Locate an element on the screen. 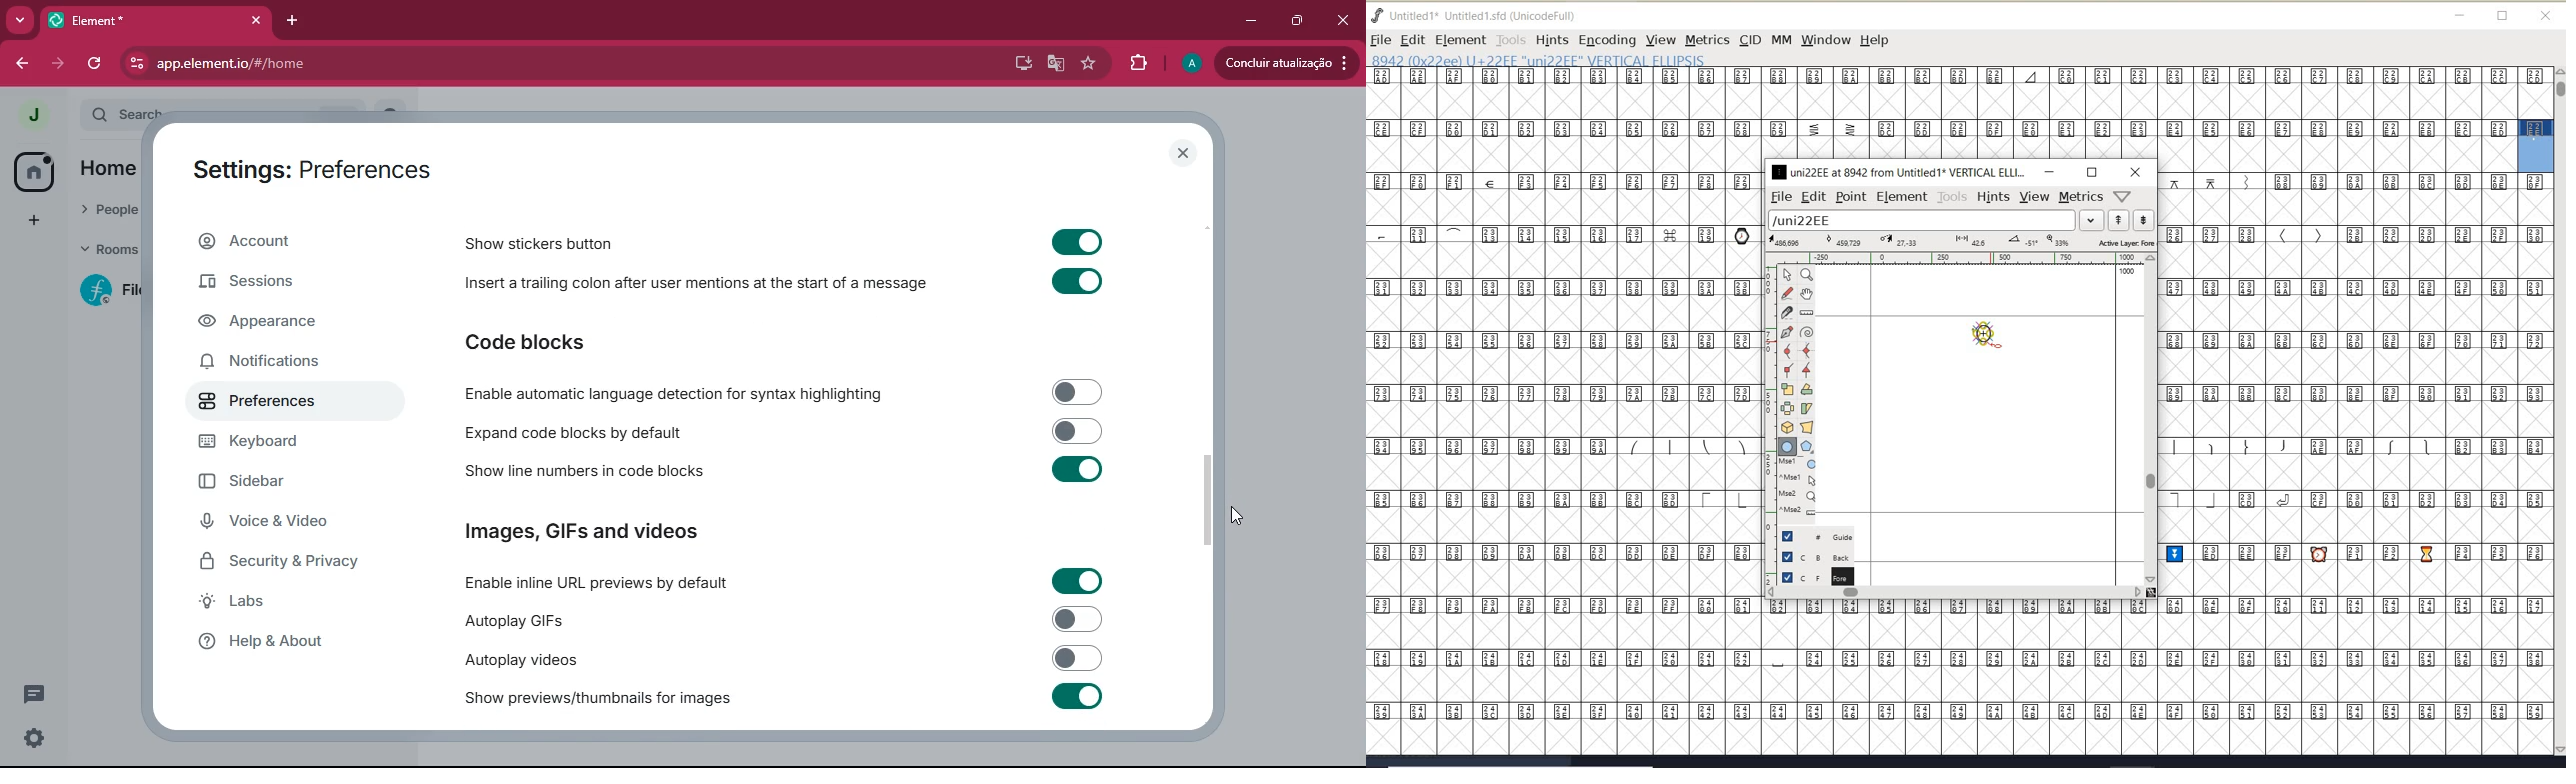 Image resolution: width=2576 pixels, height=784 pixels. add a tangent point is located at coordinates (1805, 368).